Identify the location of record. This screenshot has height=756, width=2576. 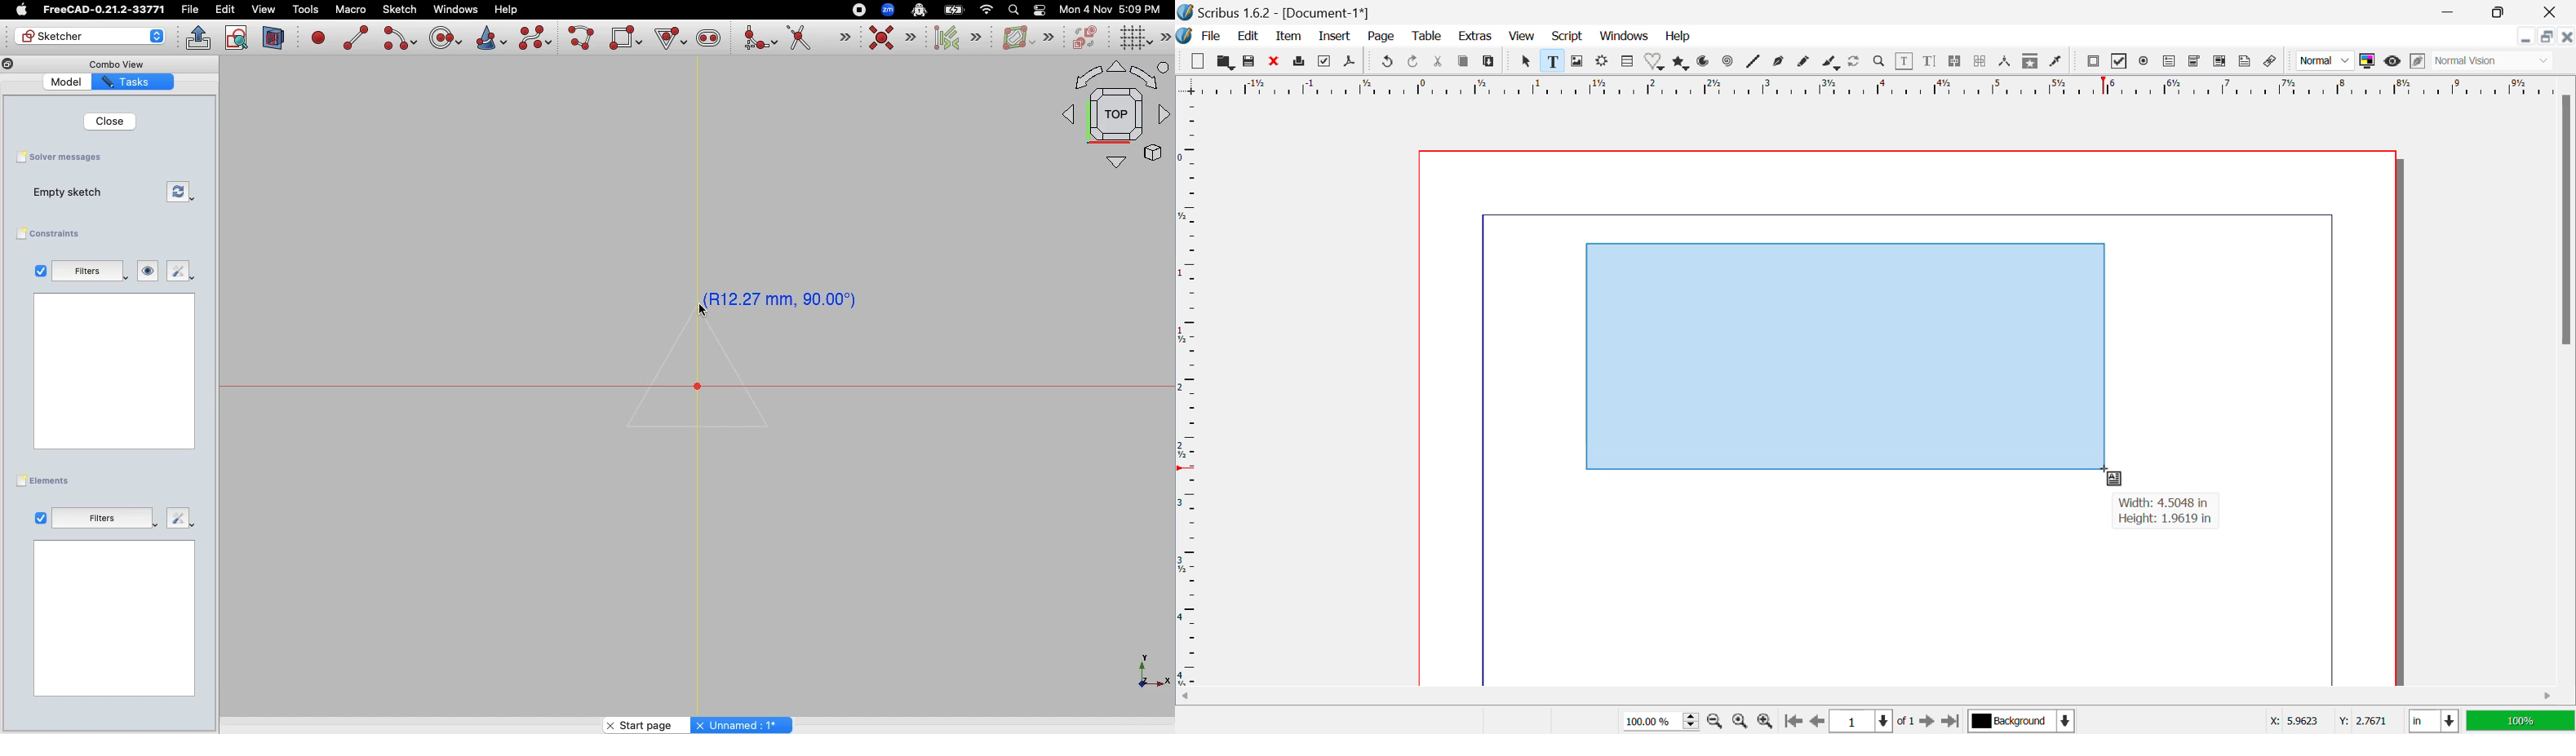
(855, 9).